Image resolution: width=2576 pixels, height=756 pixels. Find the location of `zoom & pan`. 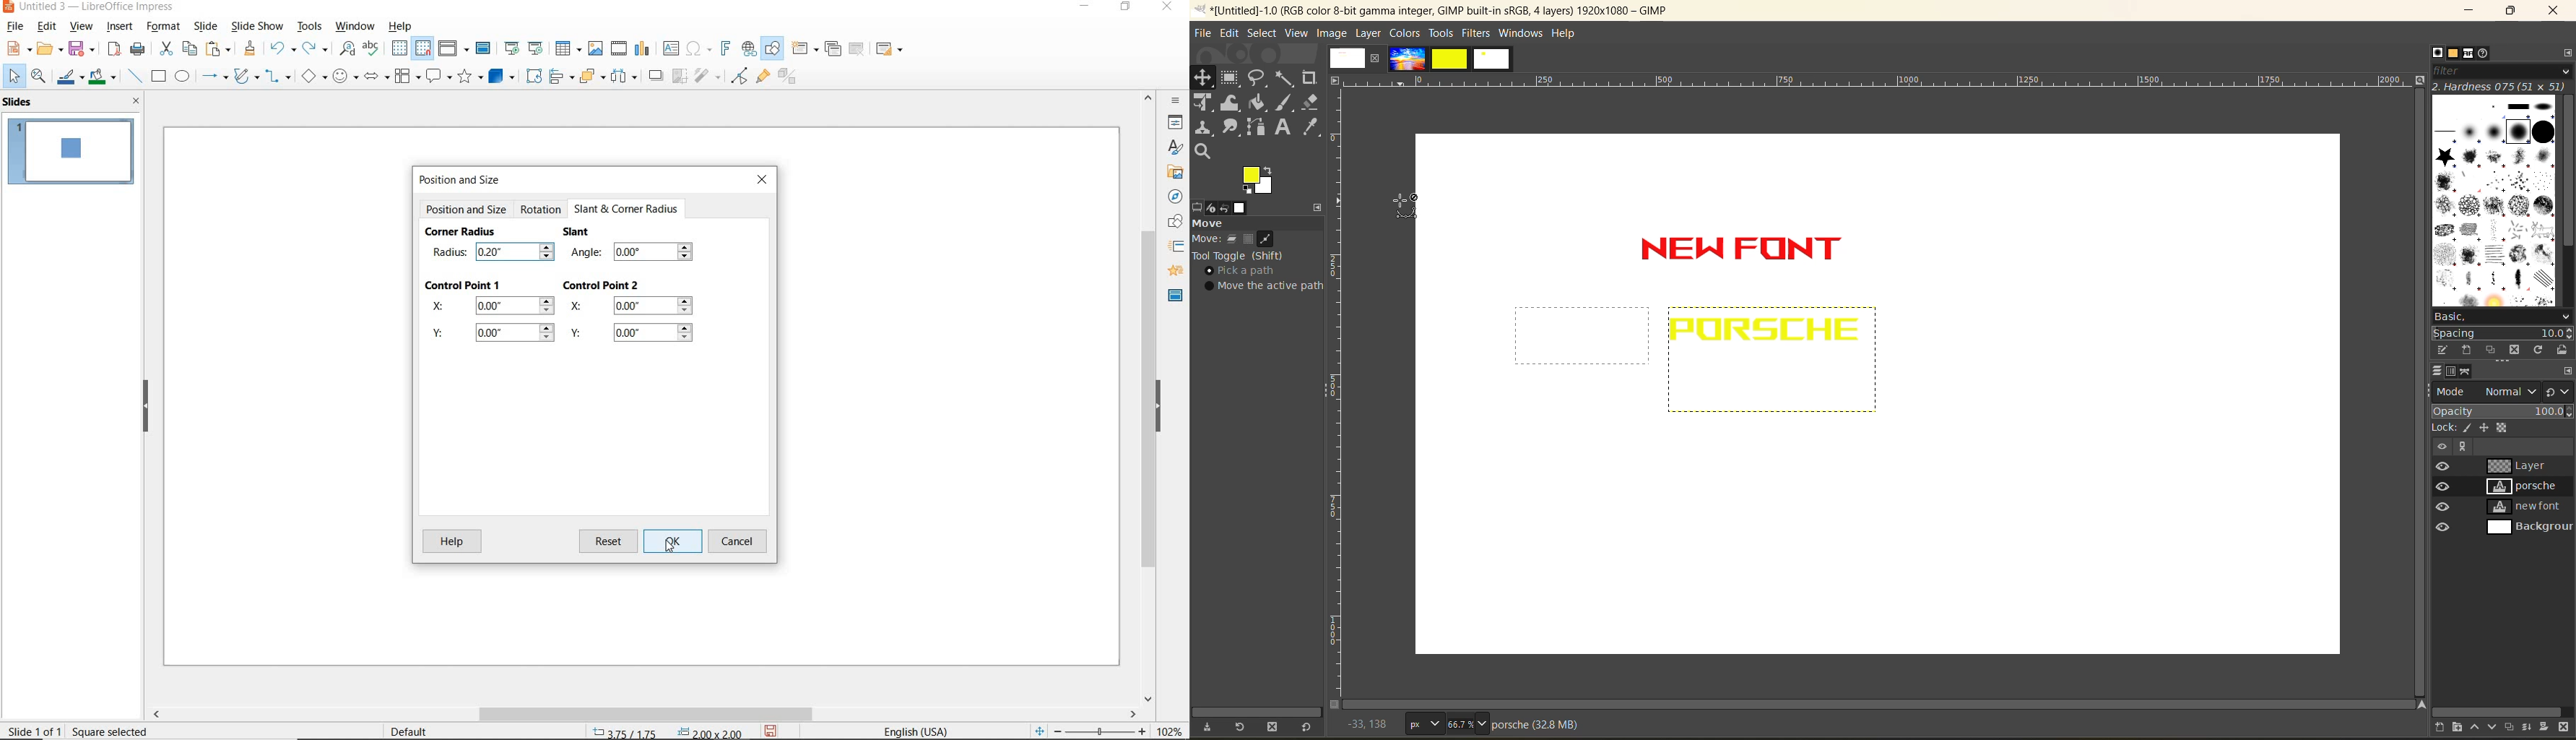

zoom & pan is located at coordinates (38, 76).